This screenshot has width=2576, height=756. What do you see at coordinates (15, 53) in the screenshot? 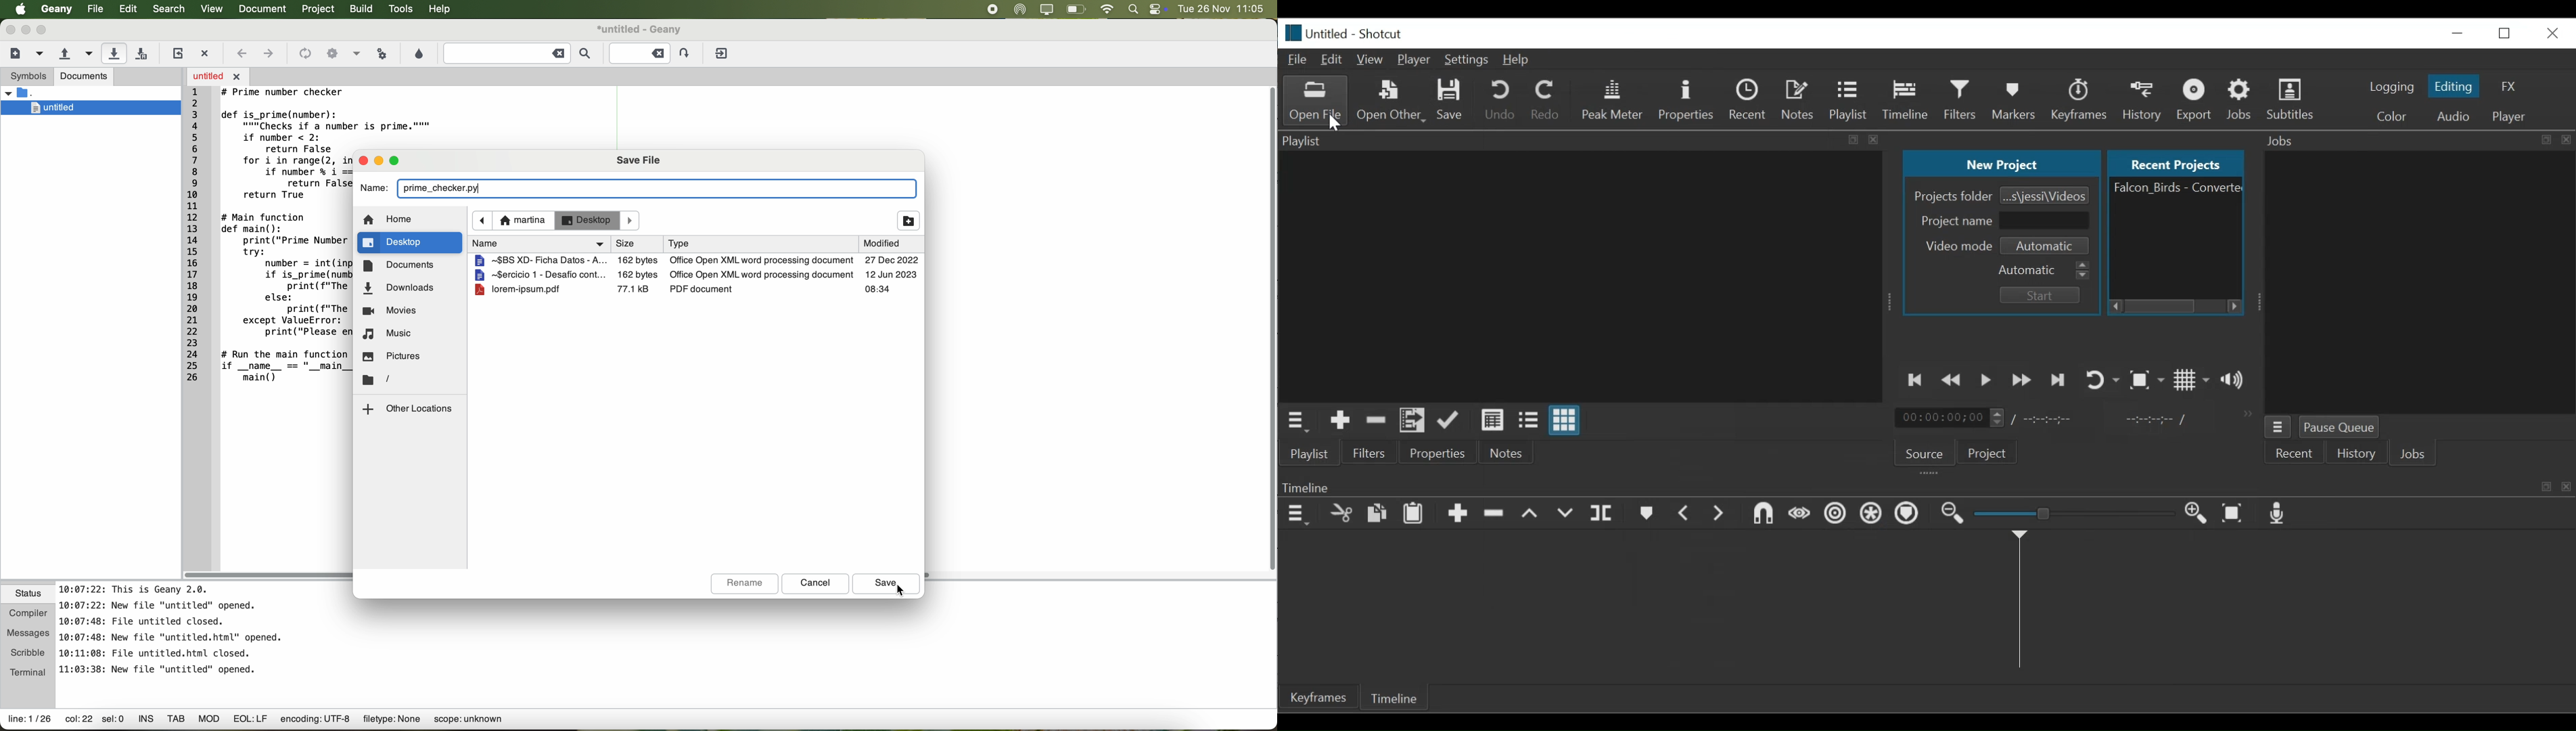
I see `create a new file` at bounding box center [15, 53].